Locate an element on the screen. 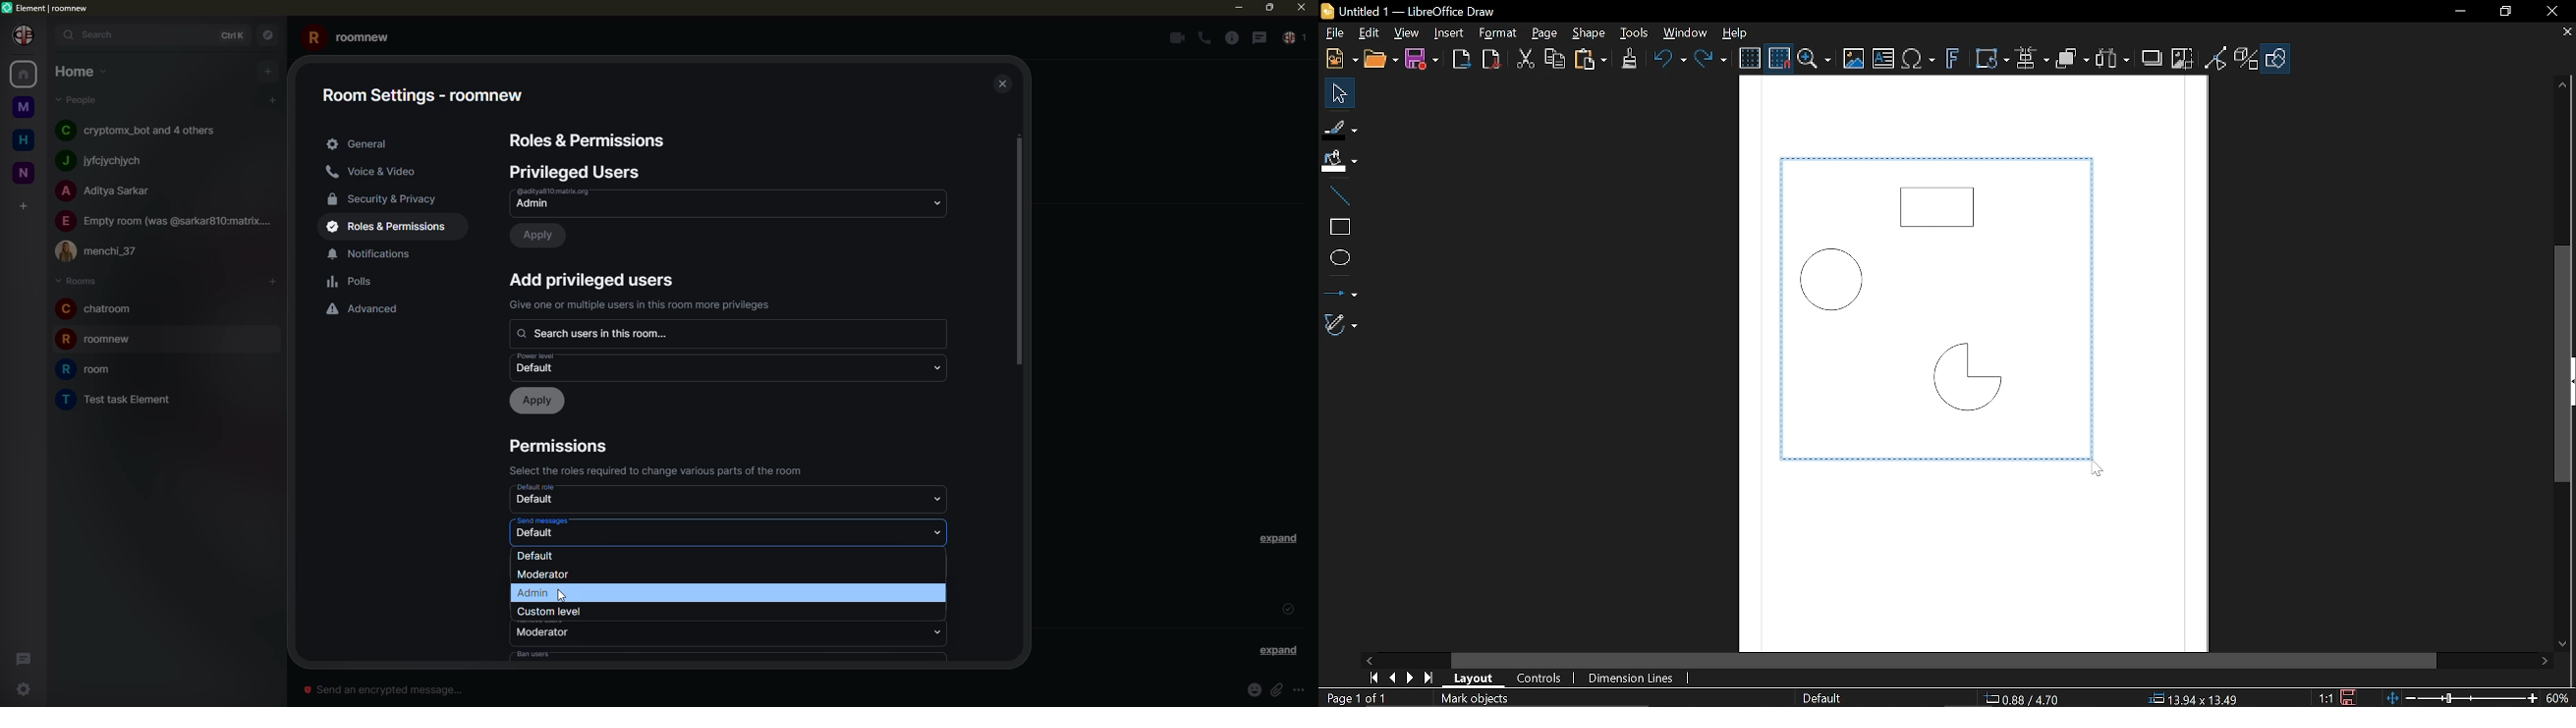  people is located at coordinates (108, 159).